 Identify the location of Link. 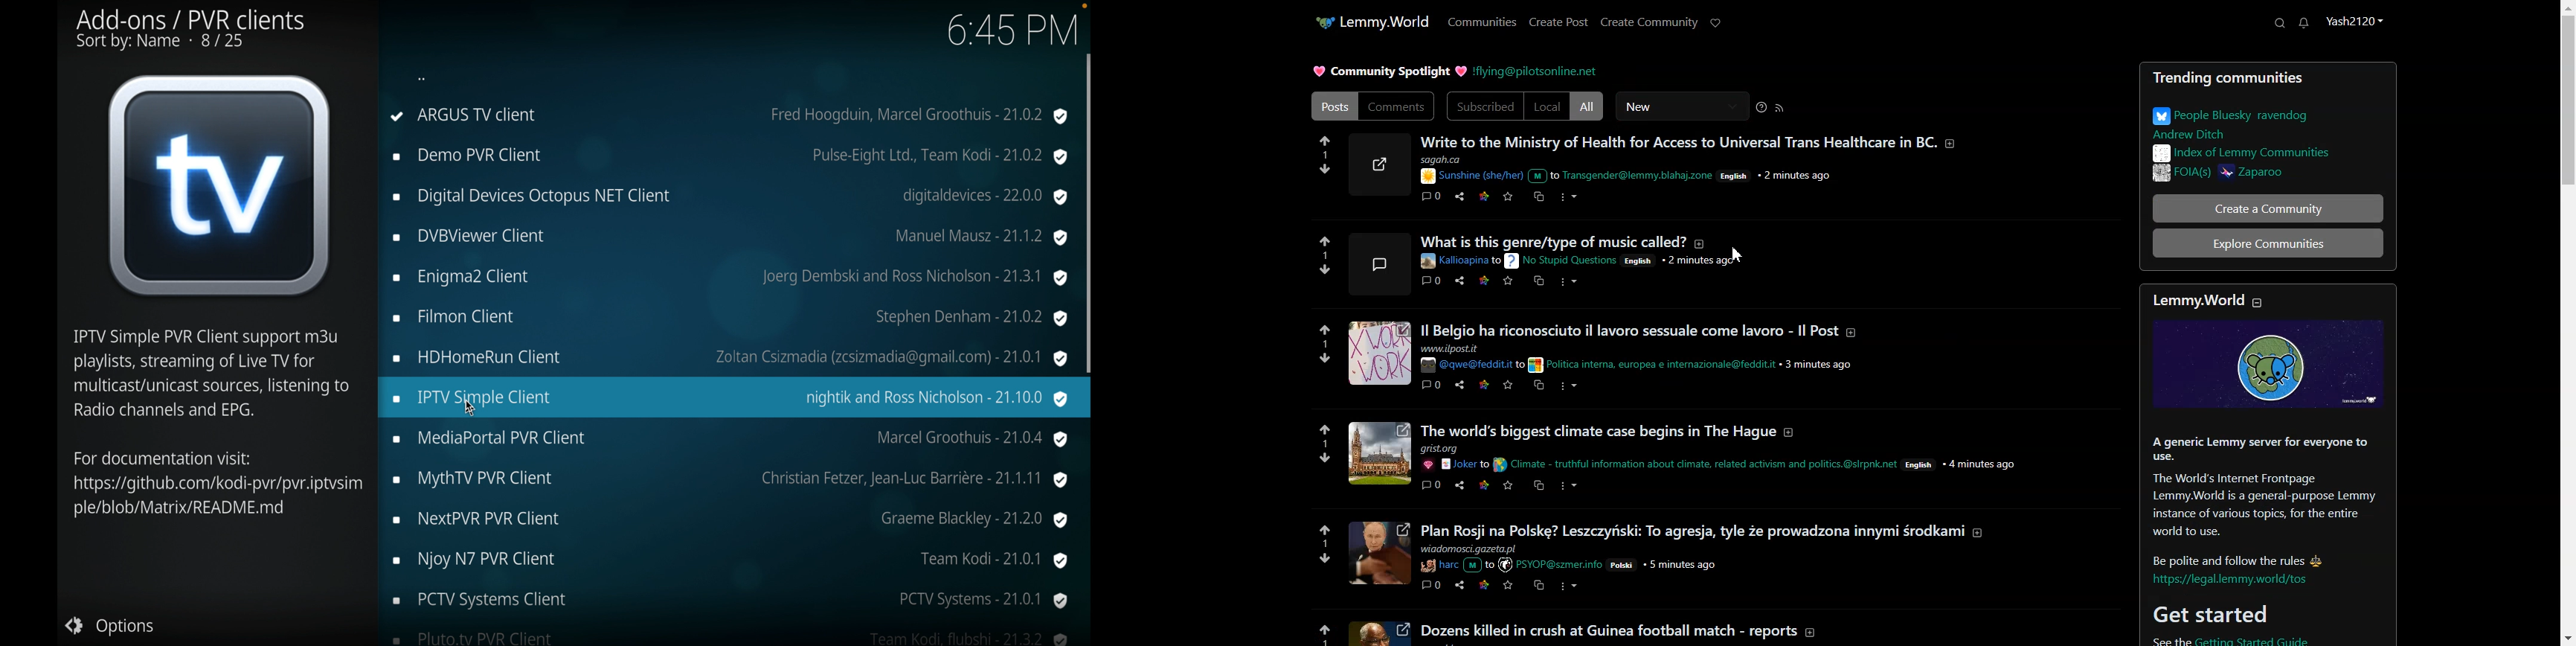
(1484, 196).